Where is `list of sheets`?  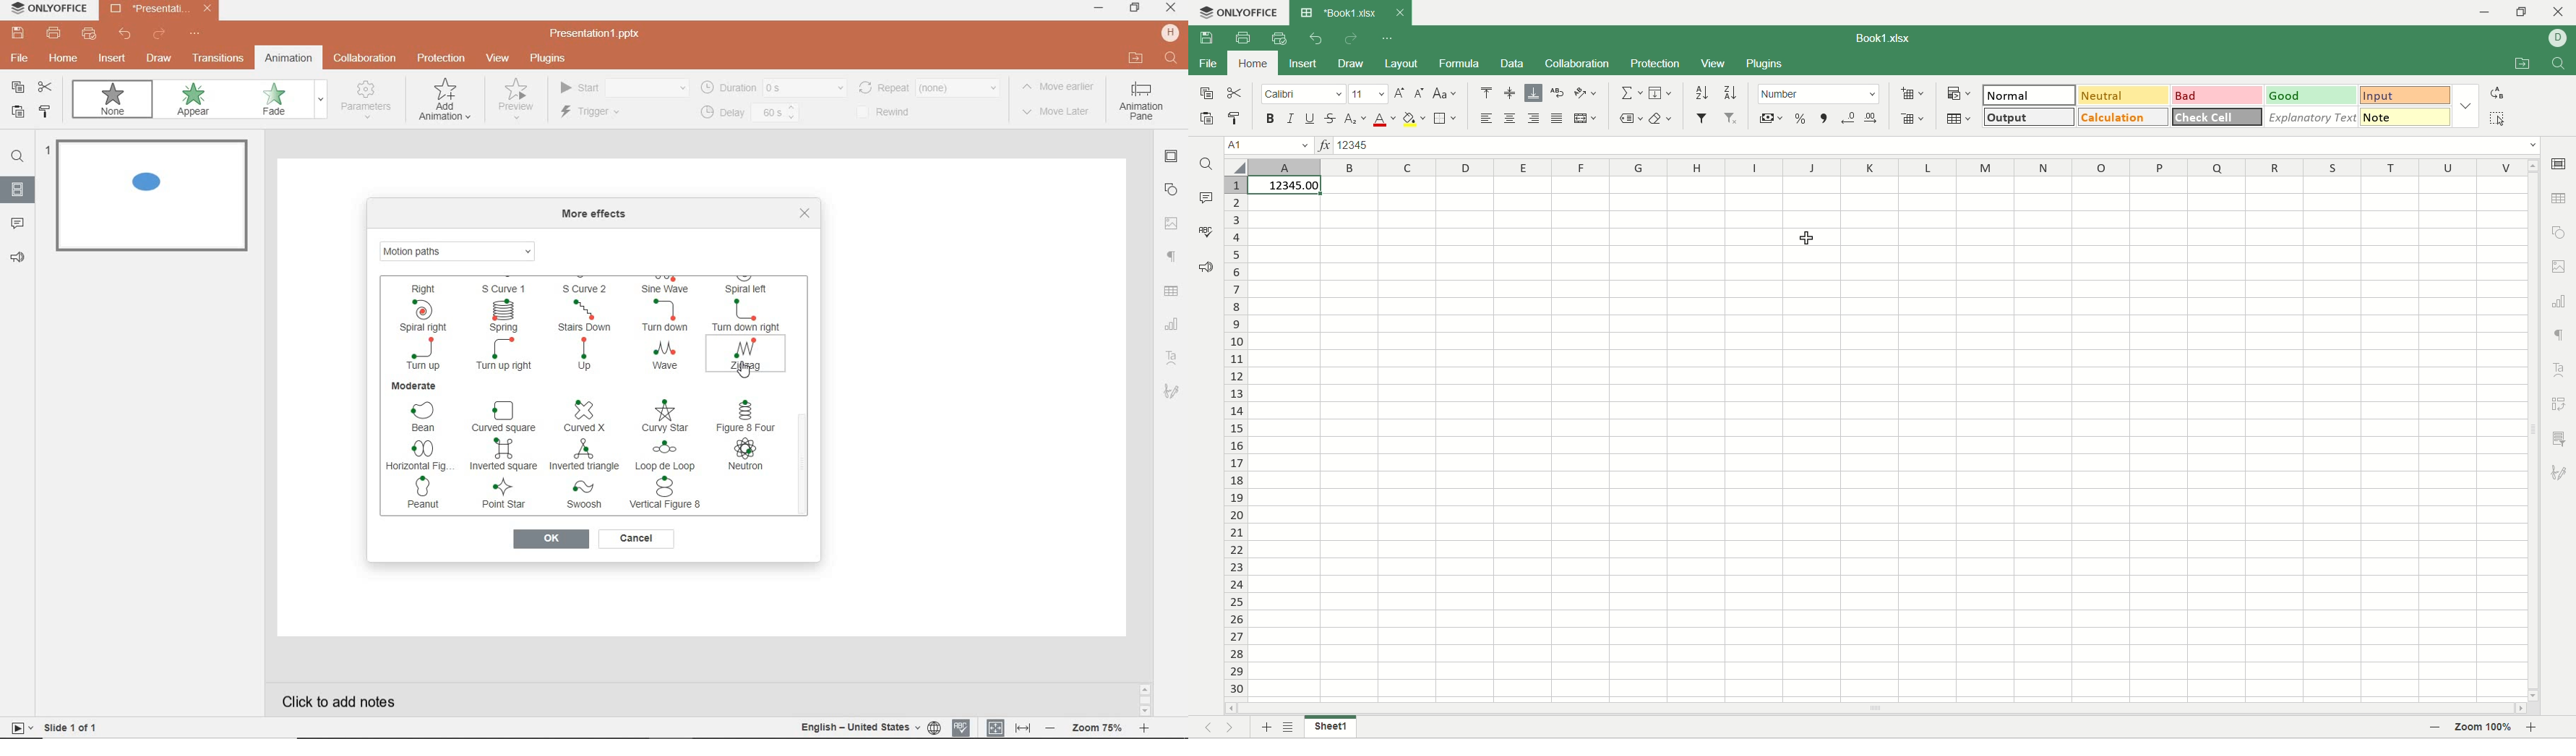
list of sheets is located at coordinates (1291, 727).